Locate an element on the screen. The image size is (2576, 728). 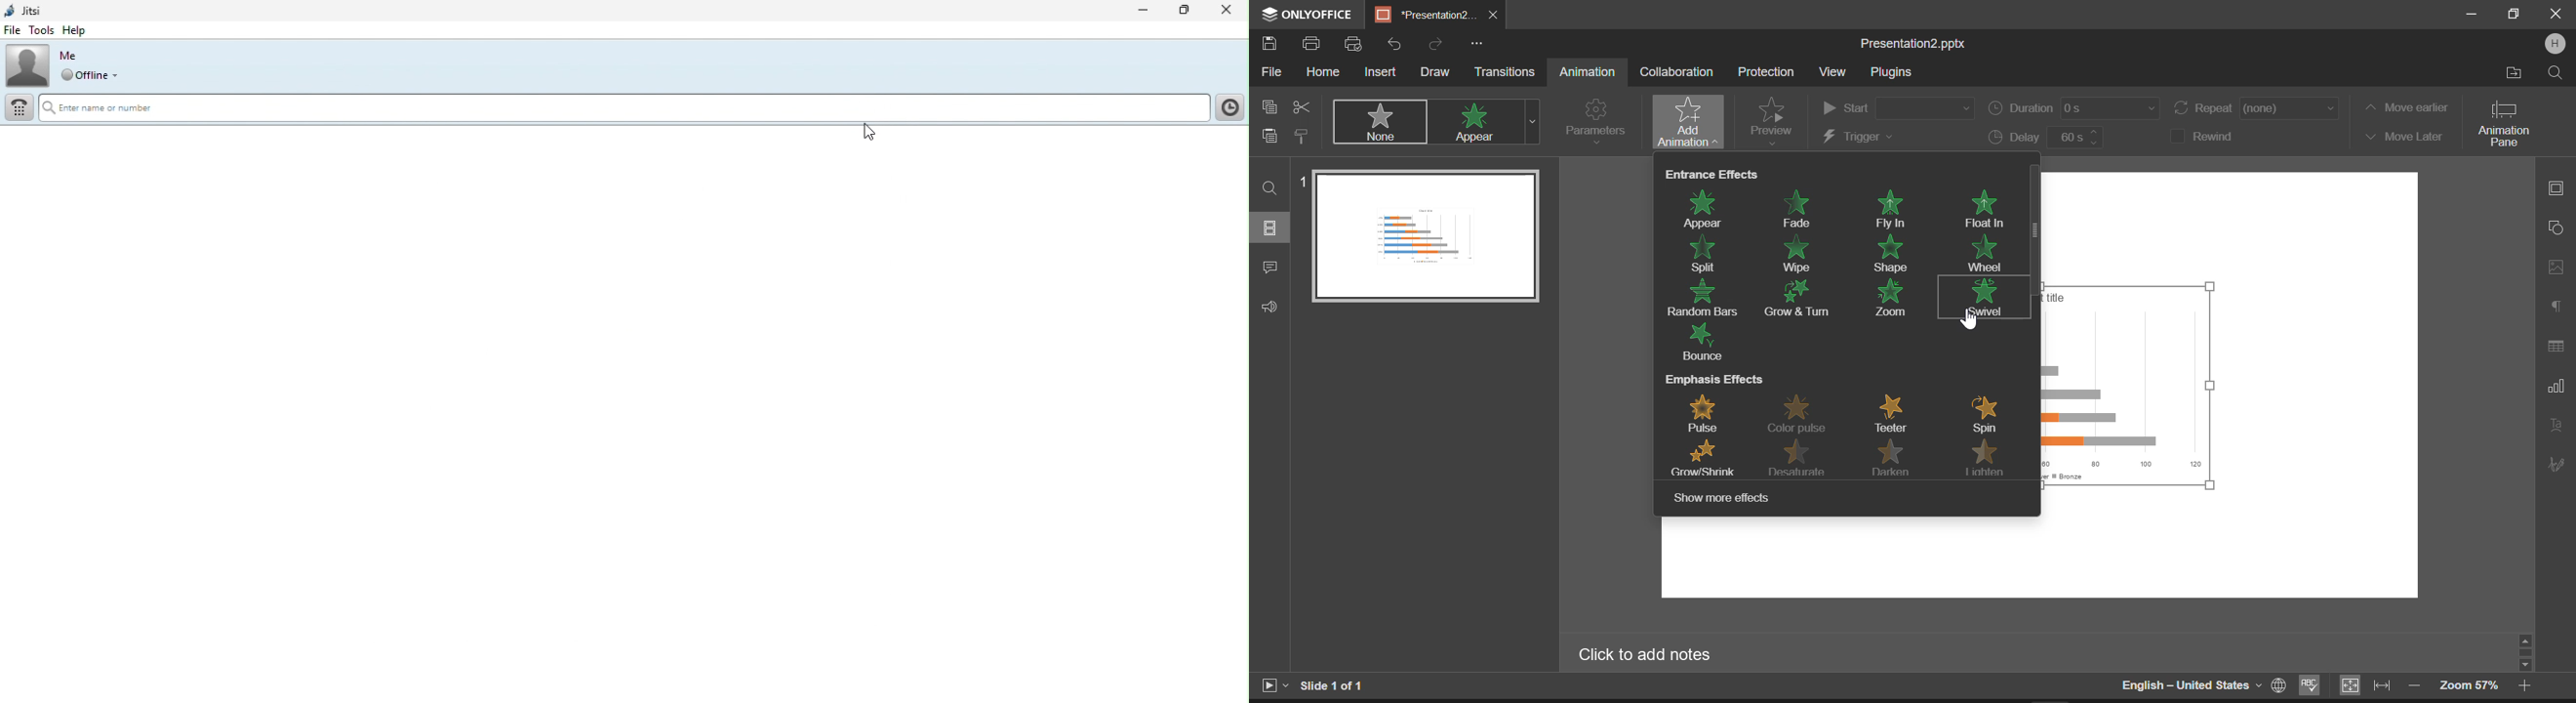
English-United States is located at coordinates (2203, 685).